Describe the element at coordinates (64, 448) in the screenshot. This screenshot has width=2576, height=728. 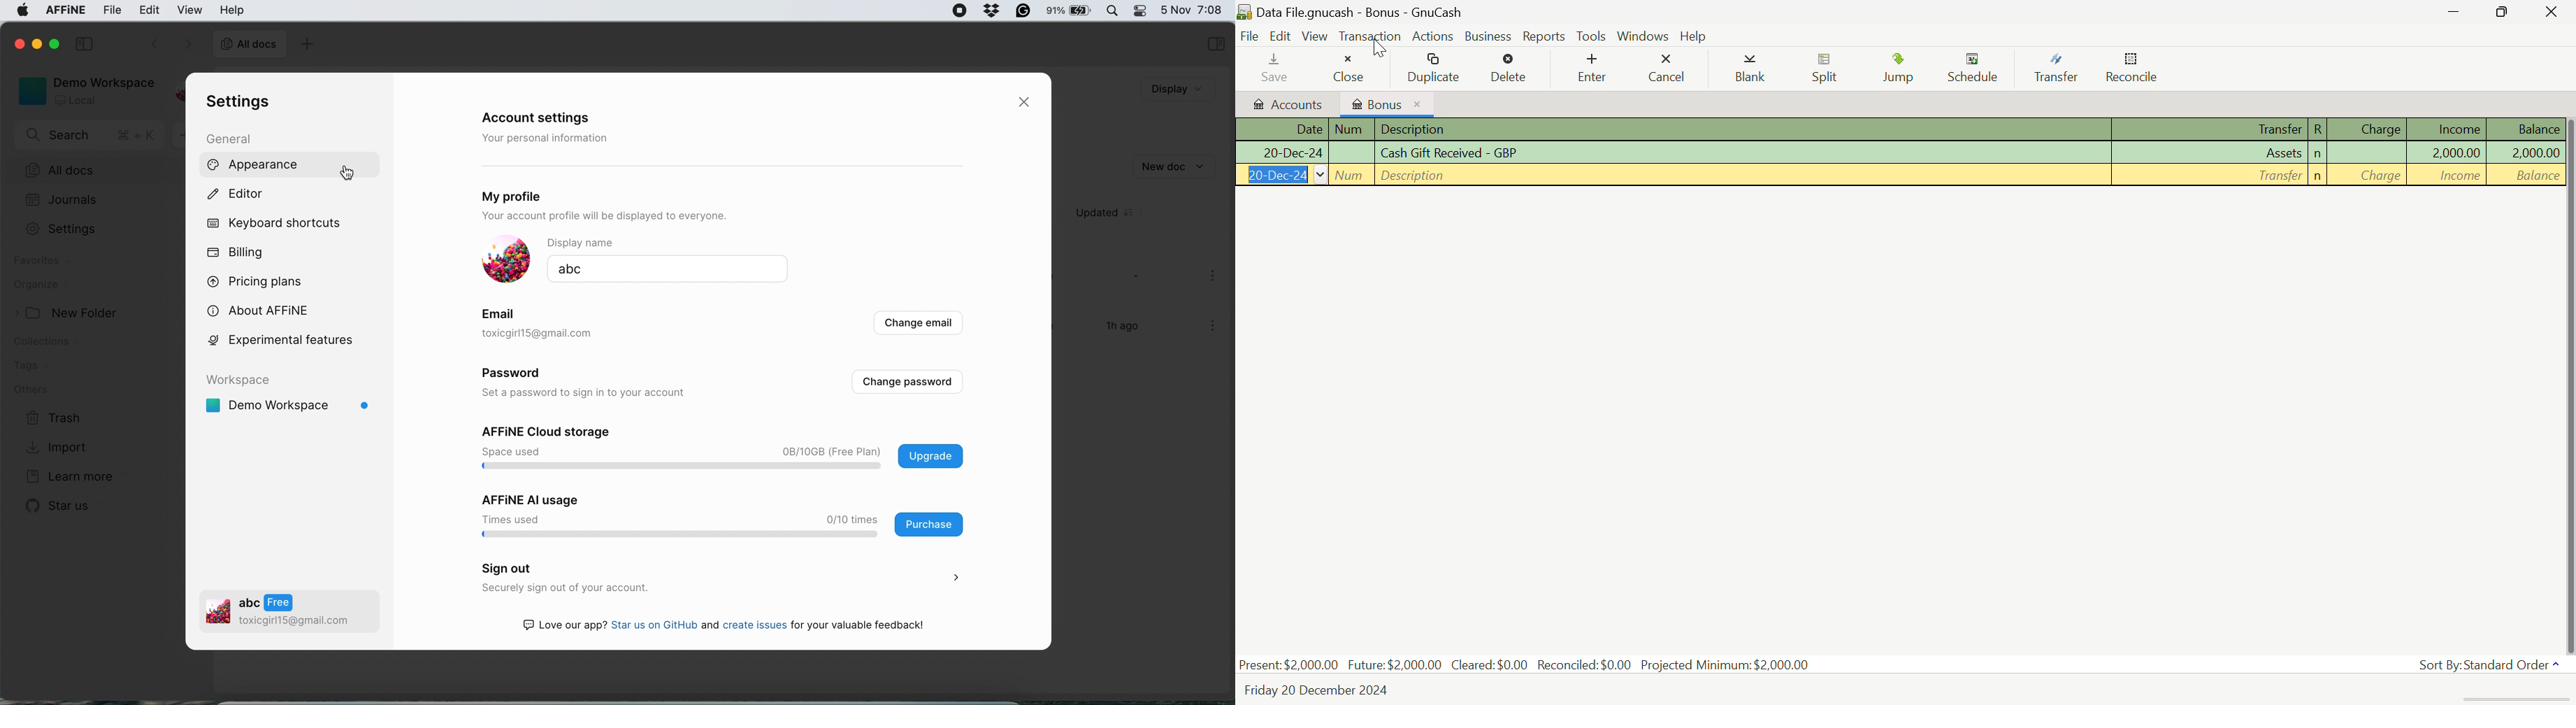
I see `import` at that location.